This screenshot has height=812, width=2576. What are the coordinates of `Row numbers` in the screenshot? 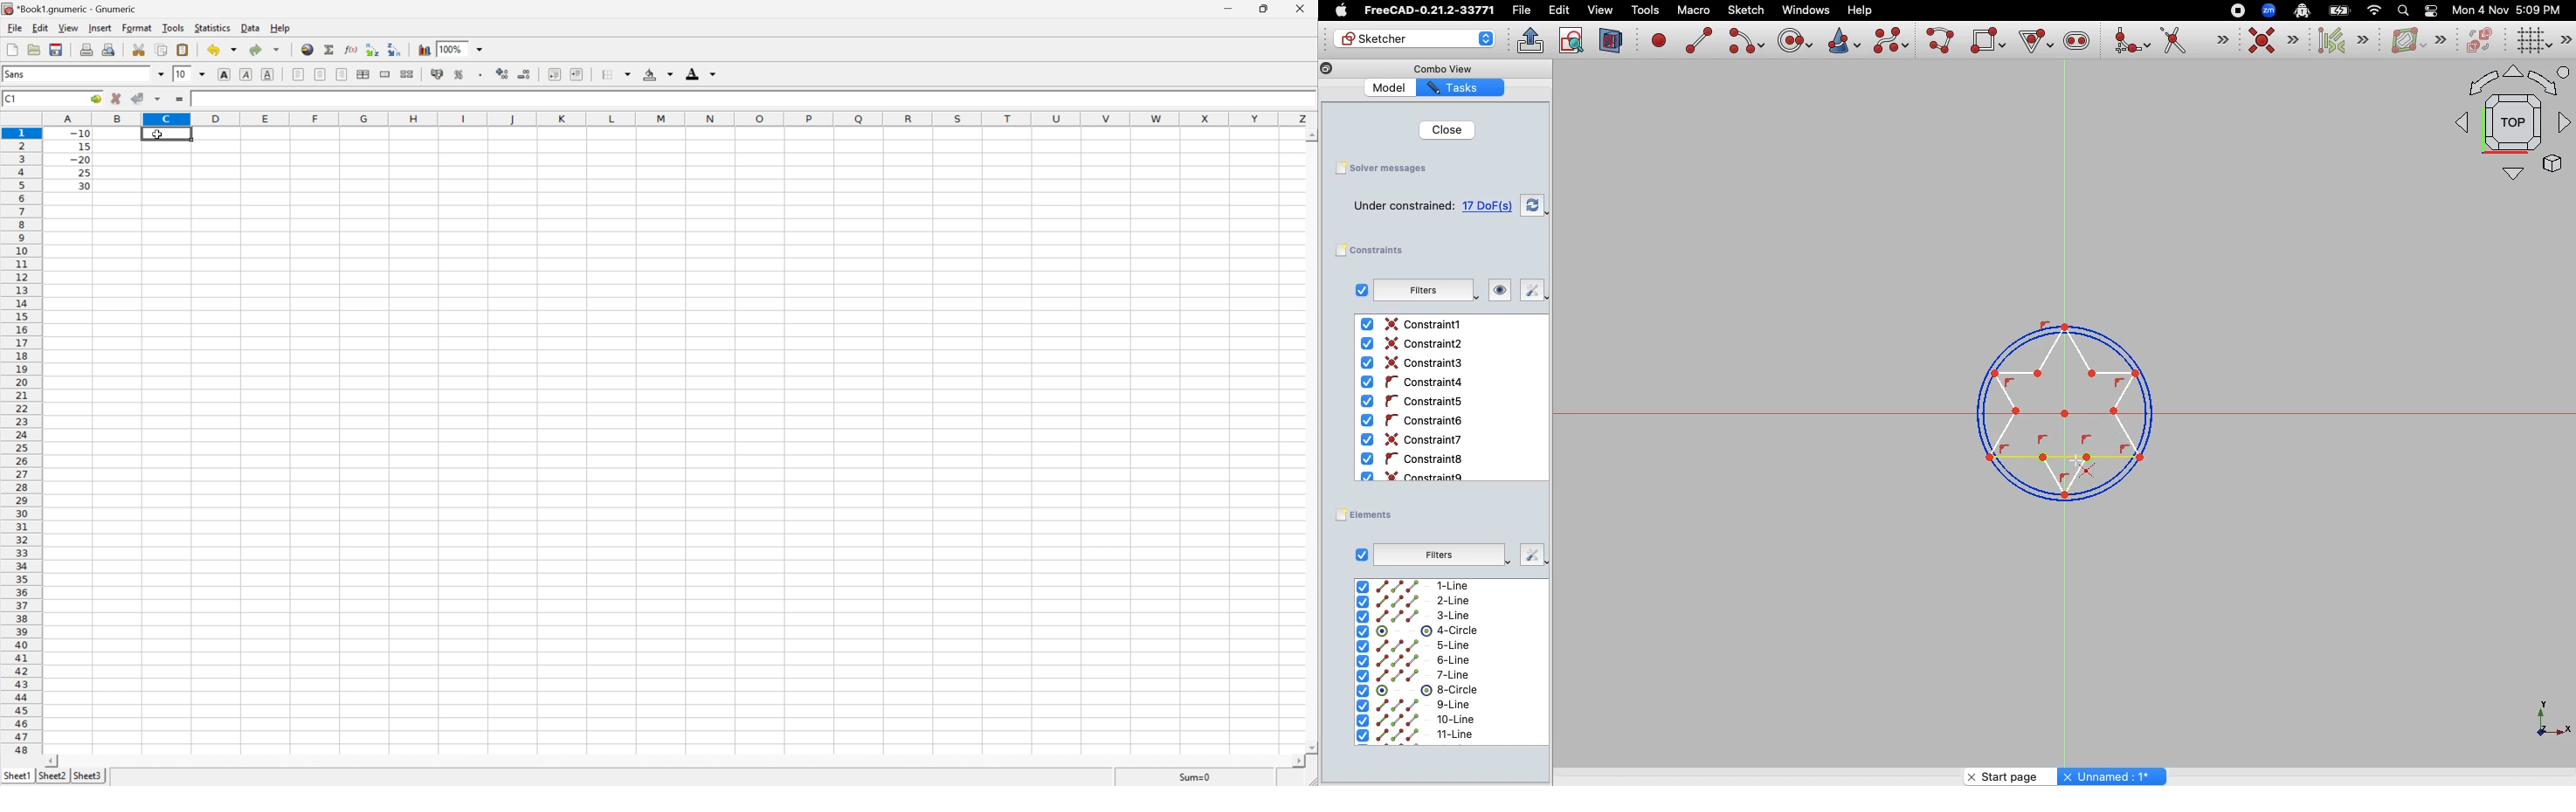 It's located at (22, 443).